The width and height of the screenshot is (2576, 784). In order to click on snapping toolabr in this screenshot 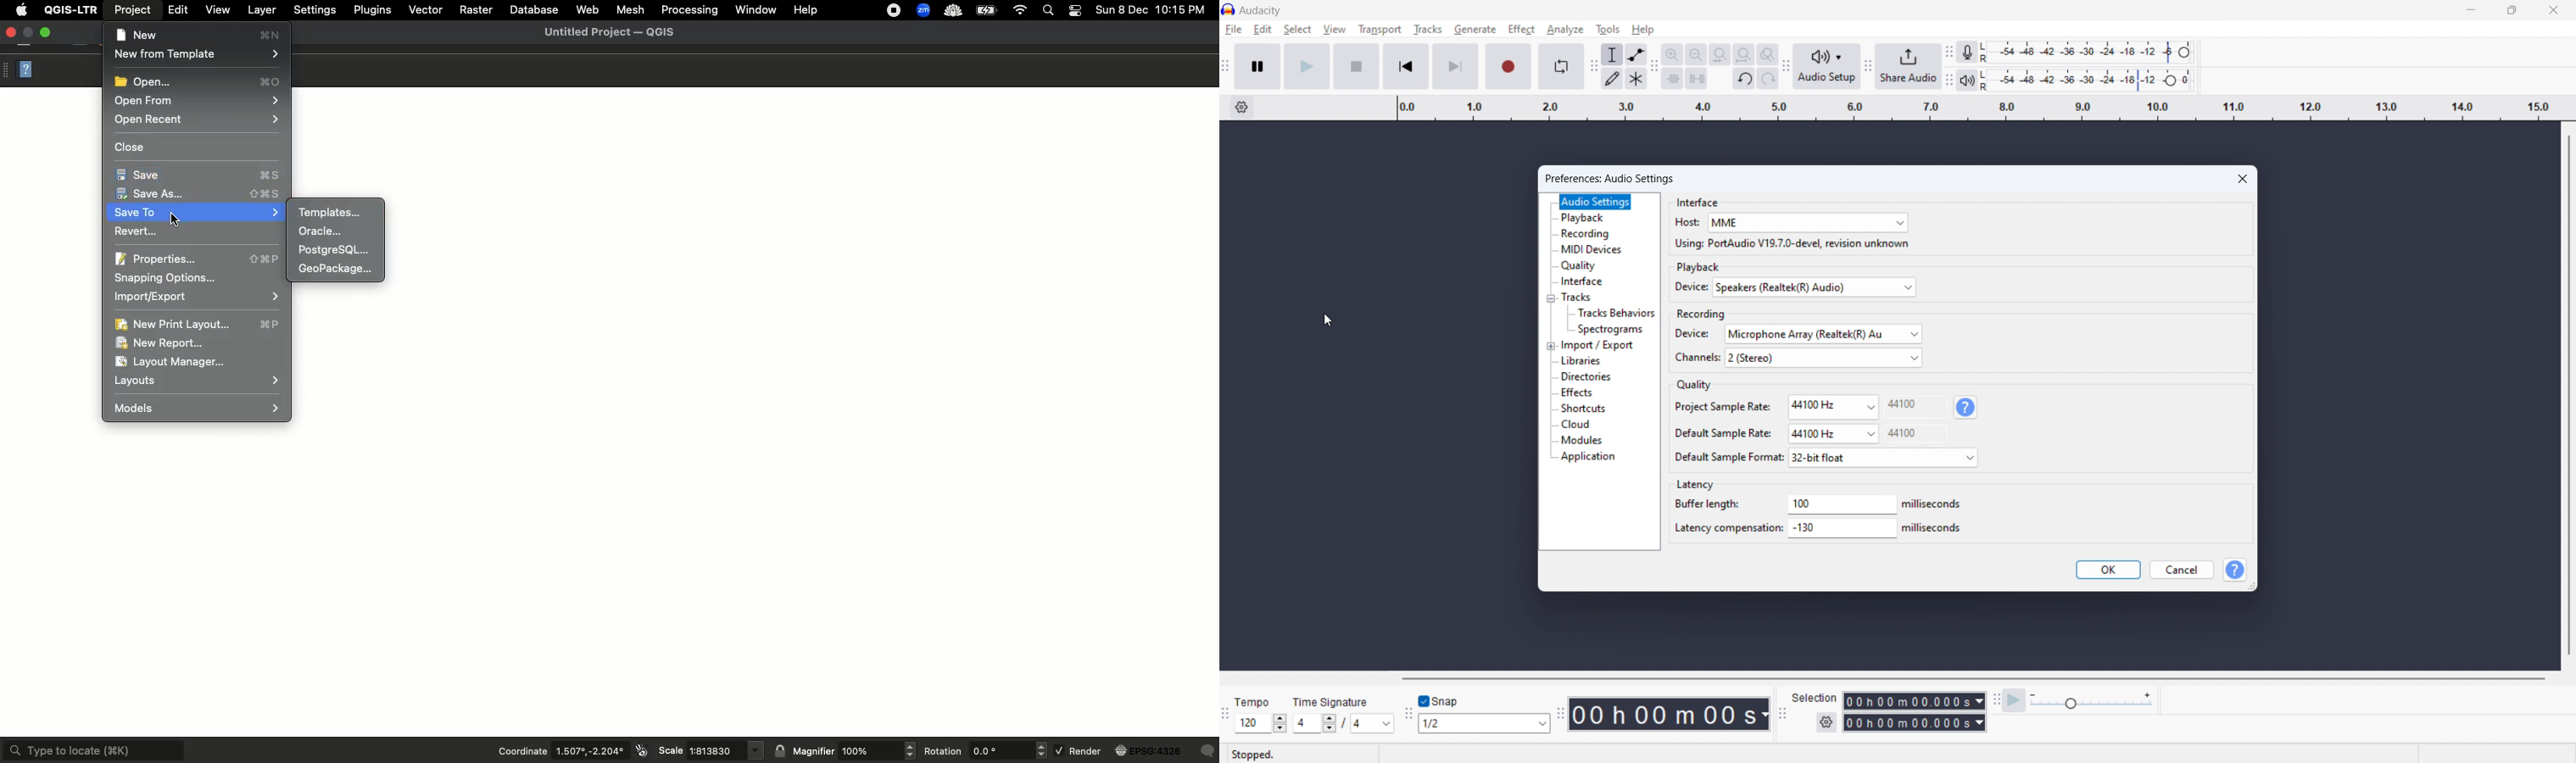, I will do `click(1408, 714)`.